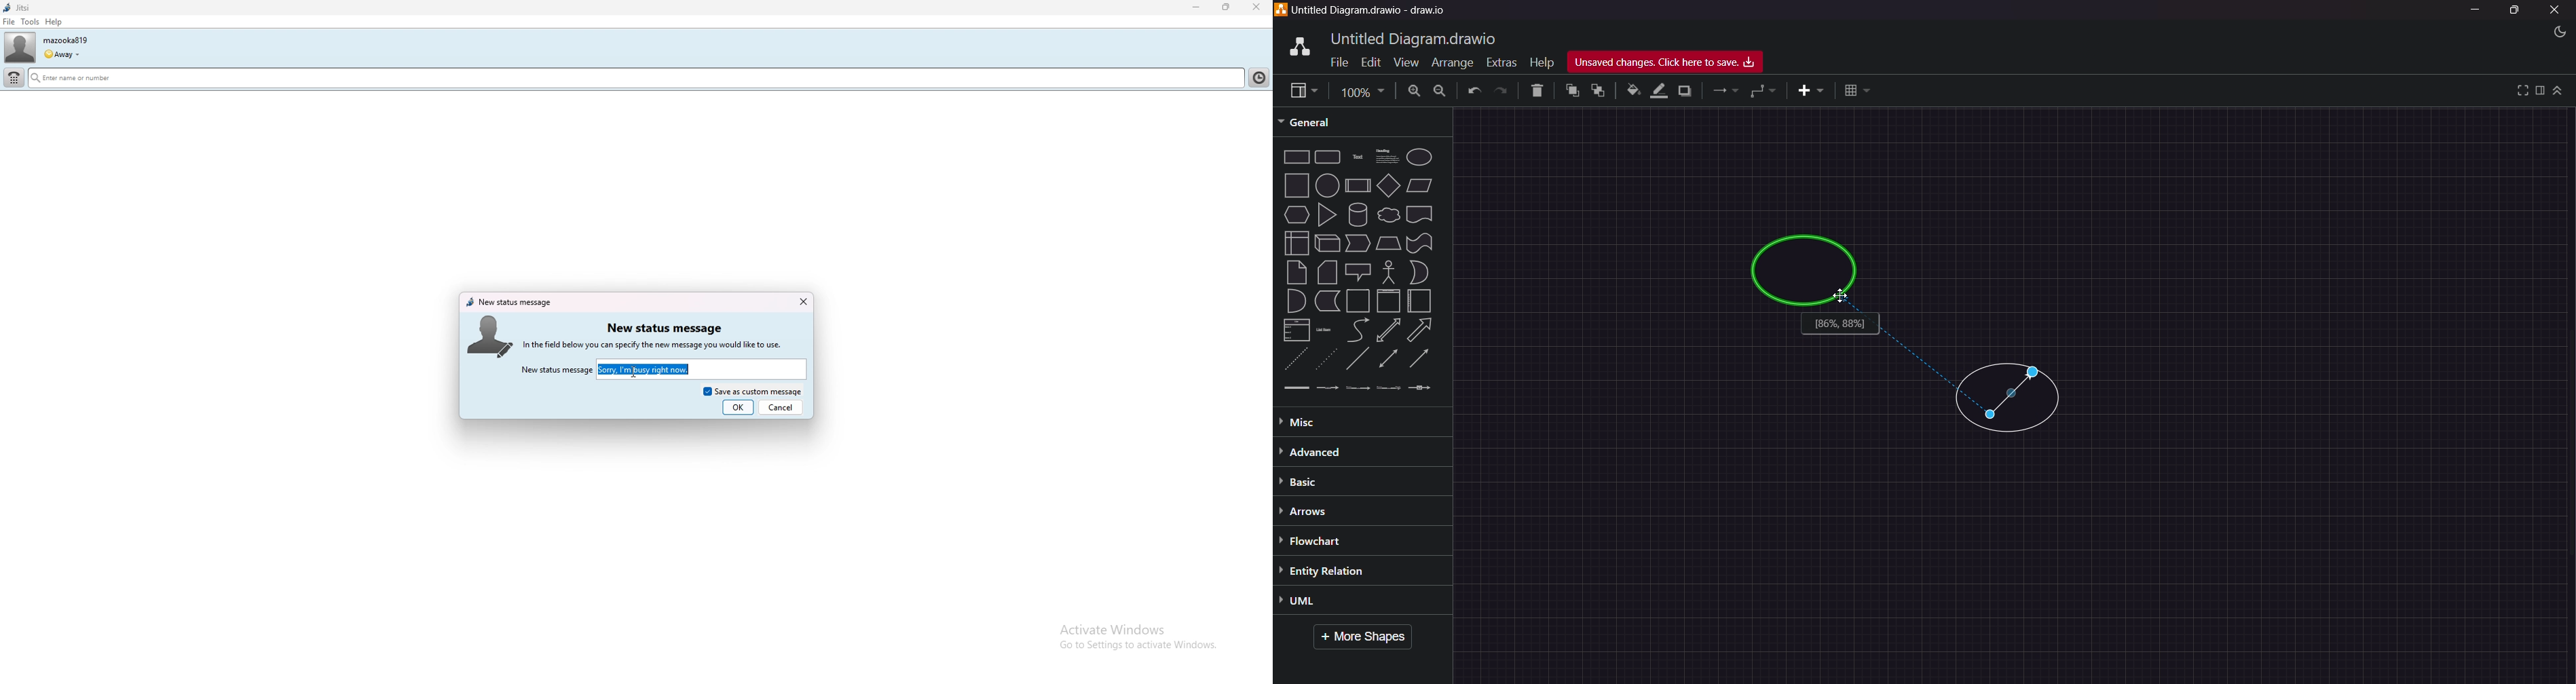 The width and height of the screenshot is (2576, 700). What do you see at coordinates (17, 8) in the screenshot?
I see `jitsi` at bounding box center [17, 8].